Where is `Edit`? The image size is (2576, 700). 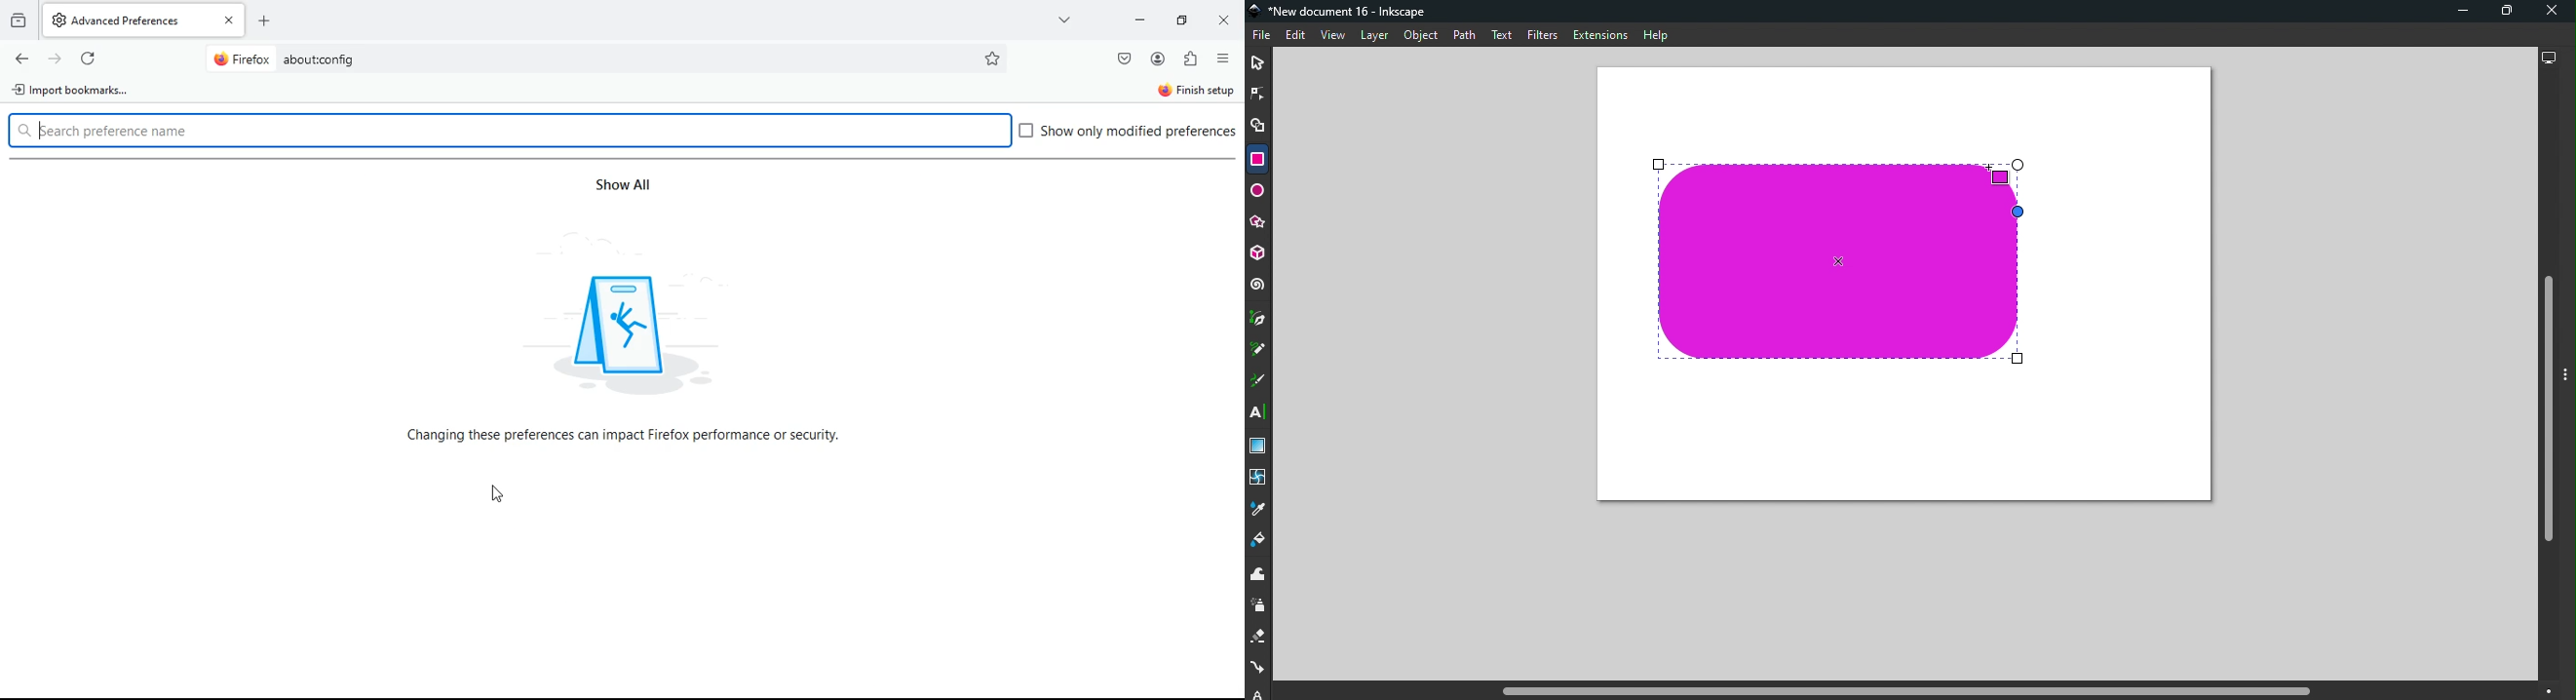
Edit is located at coordinates (1294, 36).